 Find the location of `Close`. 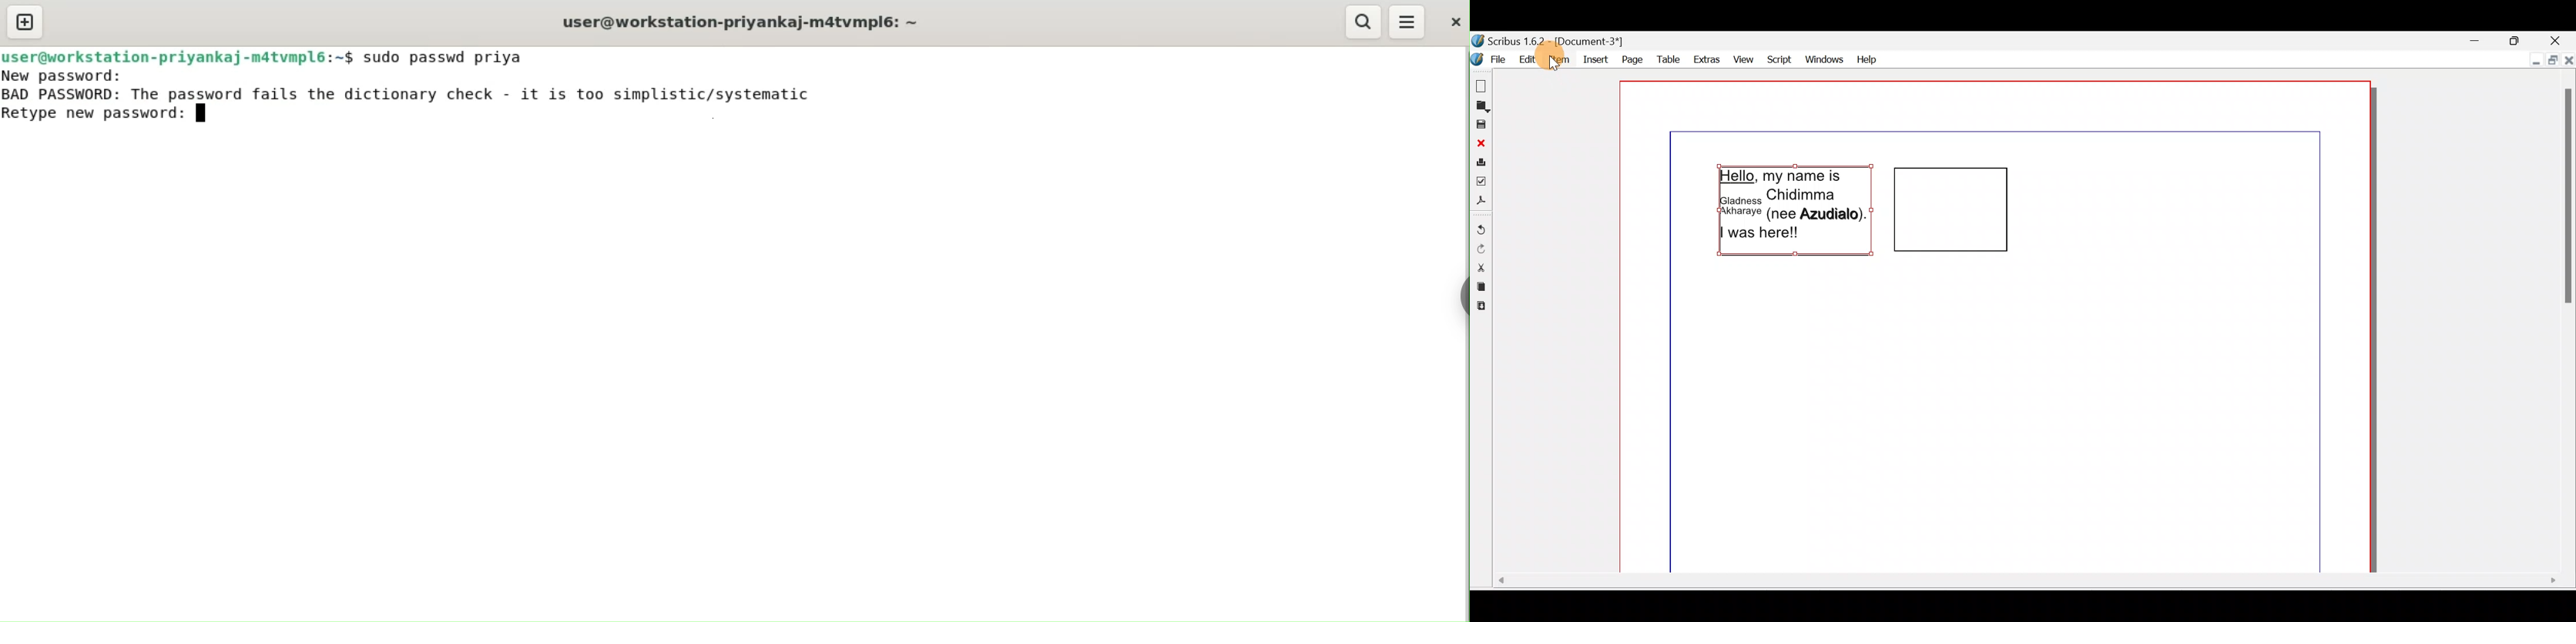

Close is located at coordinates (1481, 143).